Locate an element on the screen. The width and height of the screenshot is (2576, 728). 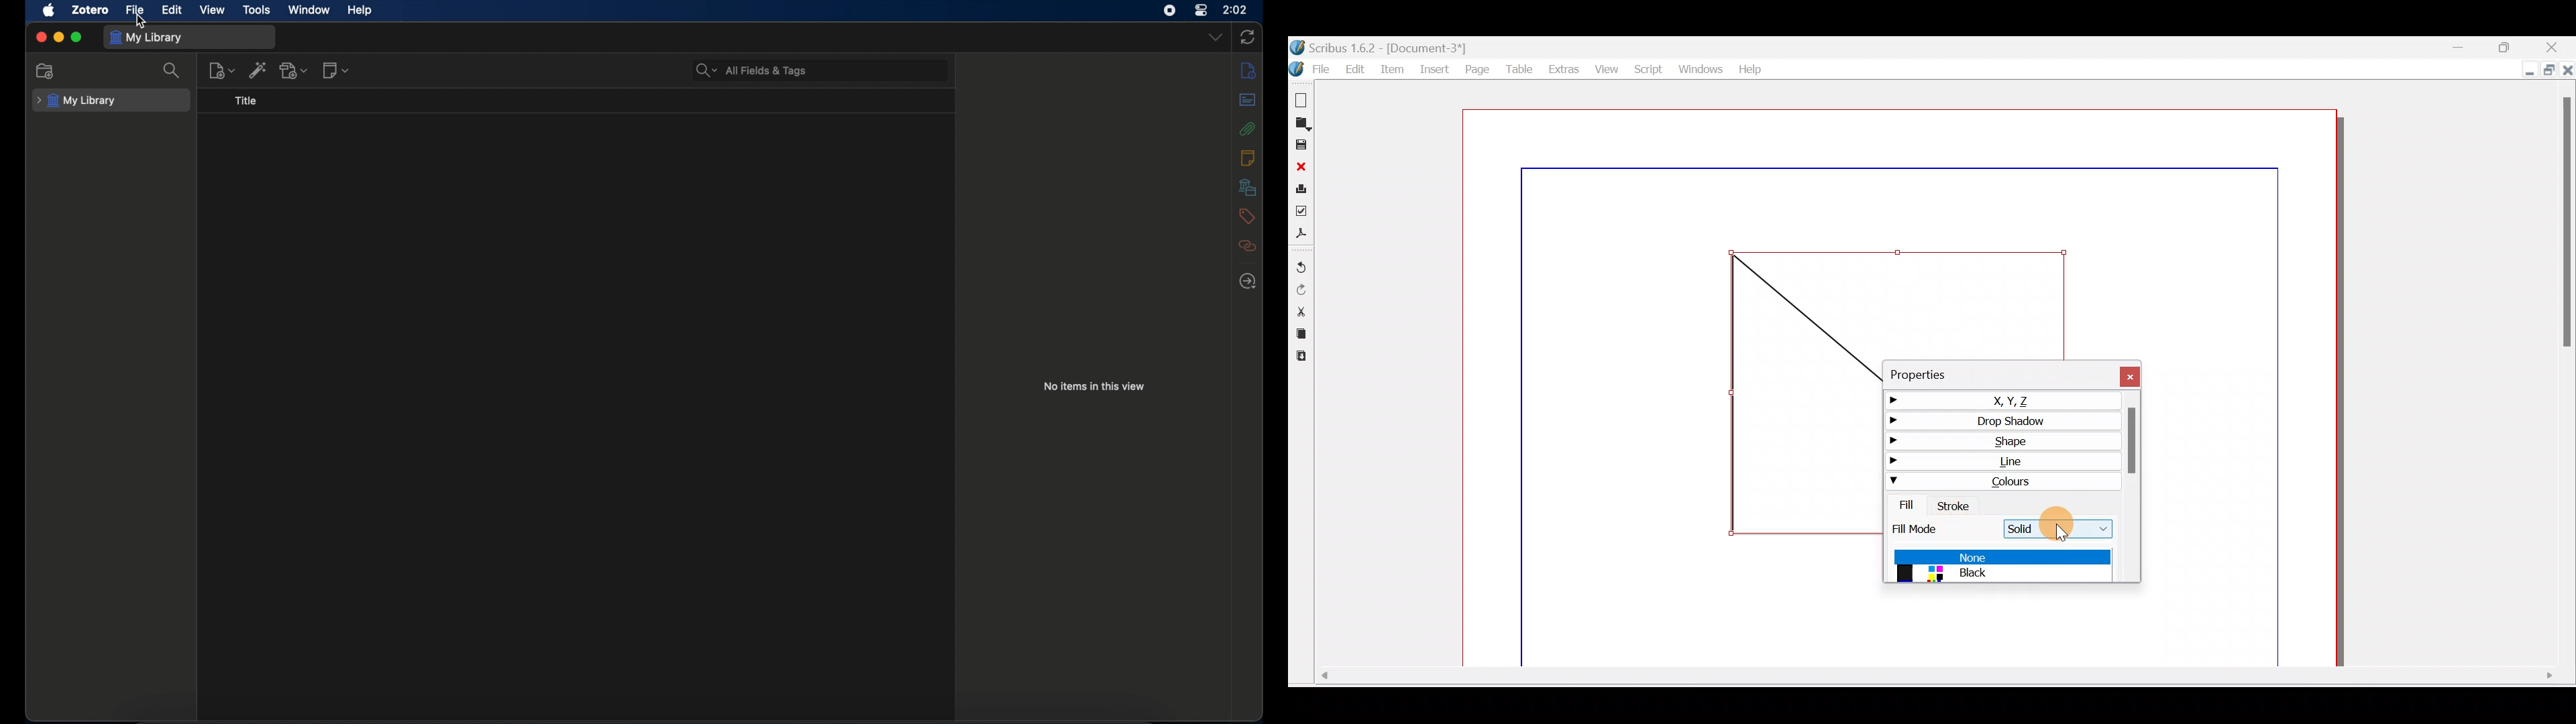
maximize is located at coordinates (77, 37).